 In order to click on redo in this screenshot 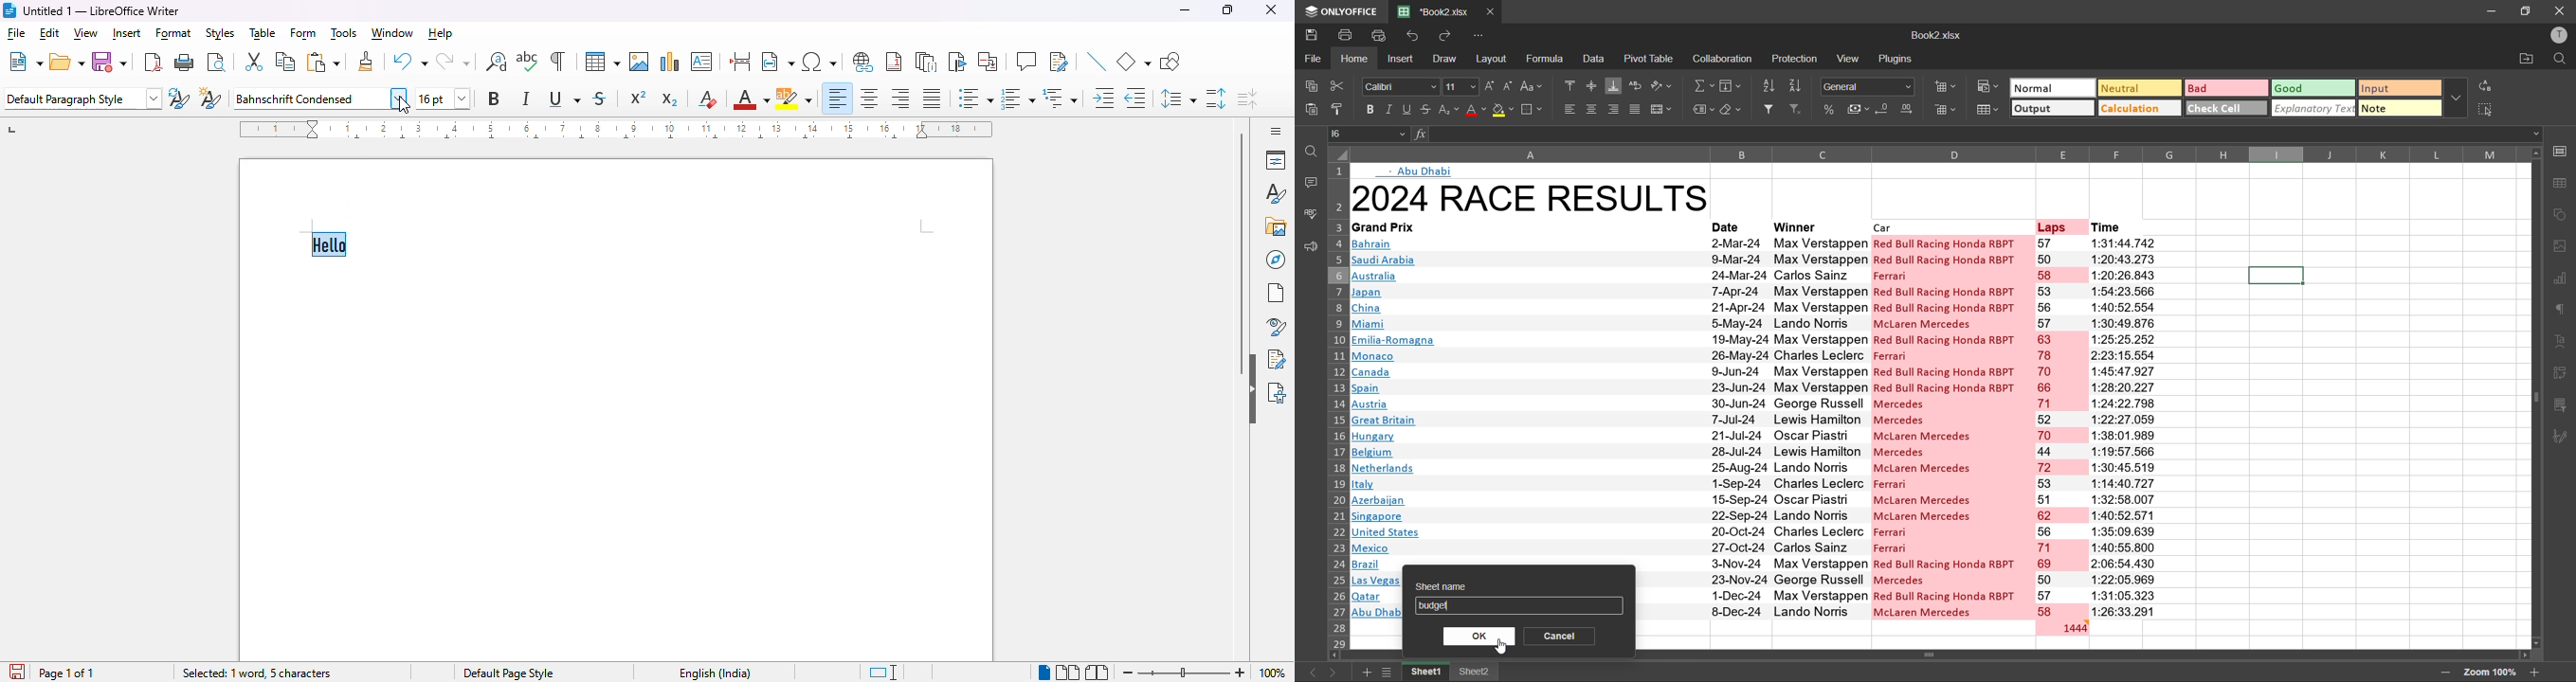, I will do `click(1450, 35)`.